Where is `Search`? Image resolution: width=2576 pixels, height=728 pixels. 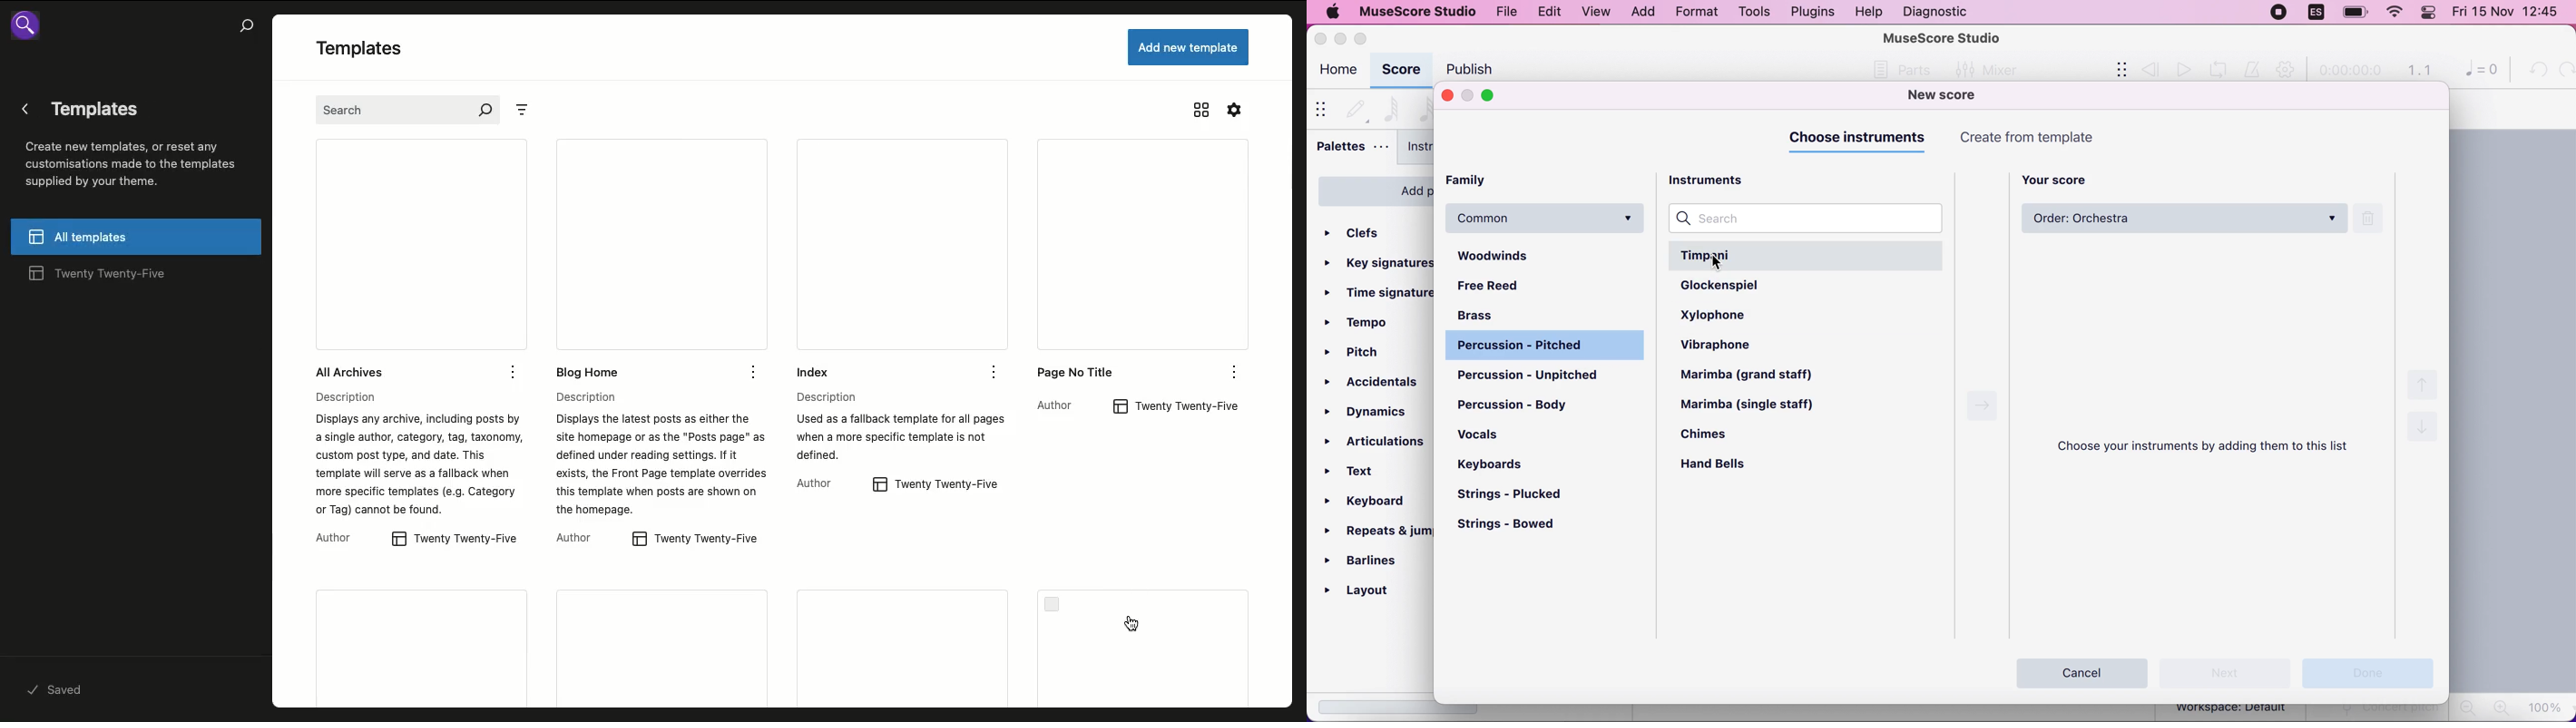
Search is located at coordinates (406, 112).